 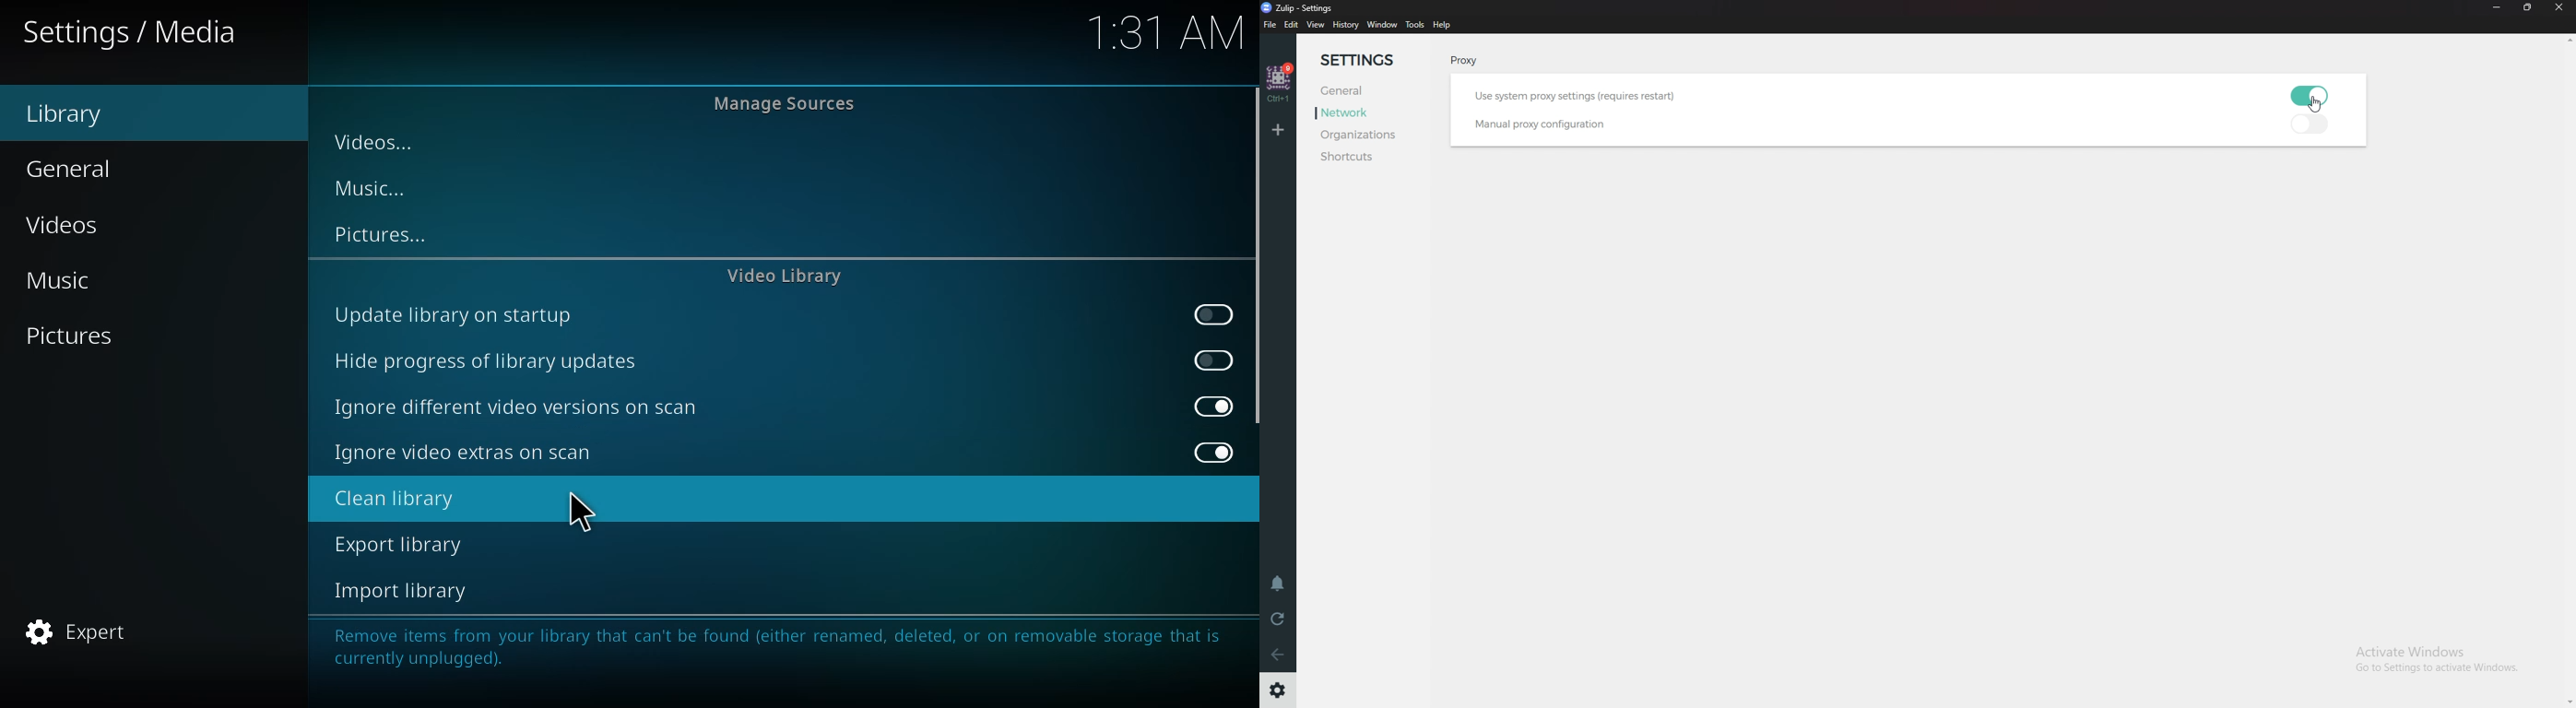 What do you see at coordinates (786, 101) in the screenshot?
I see `manage sources` at bounding box center [786, 101].